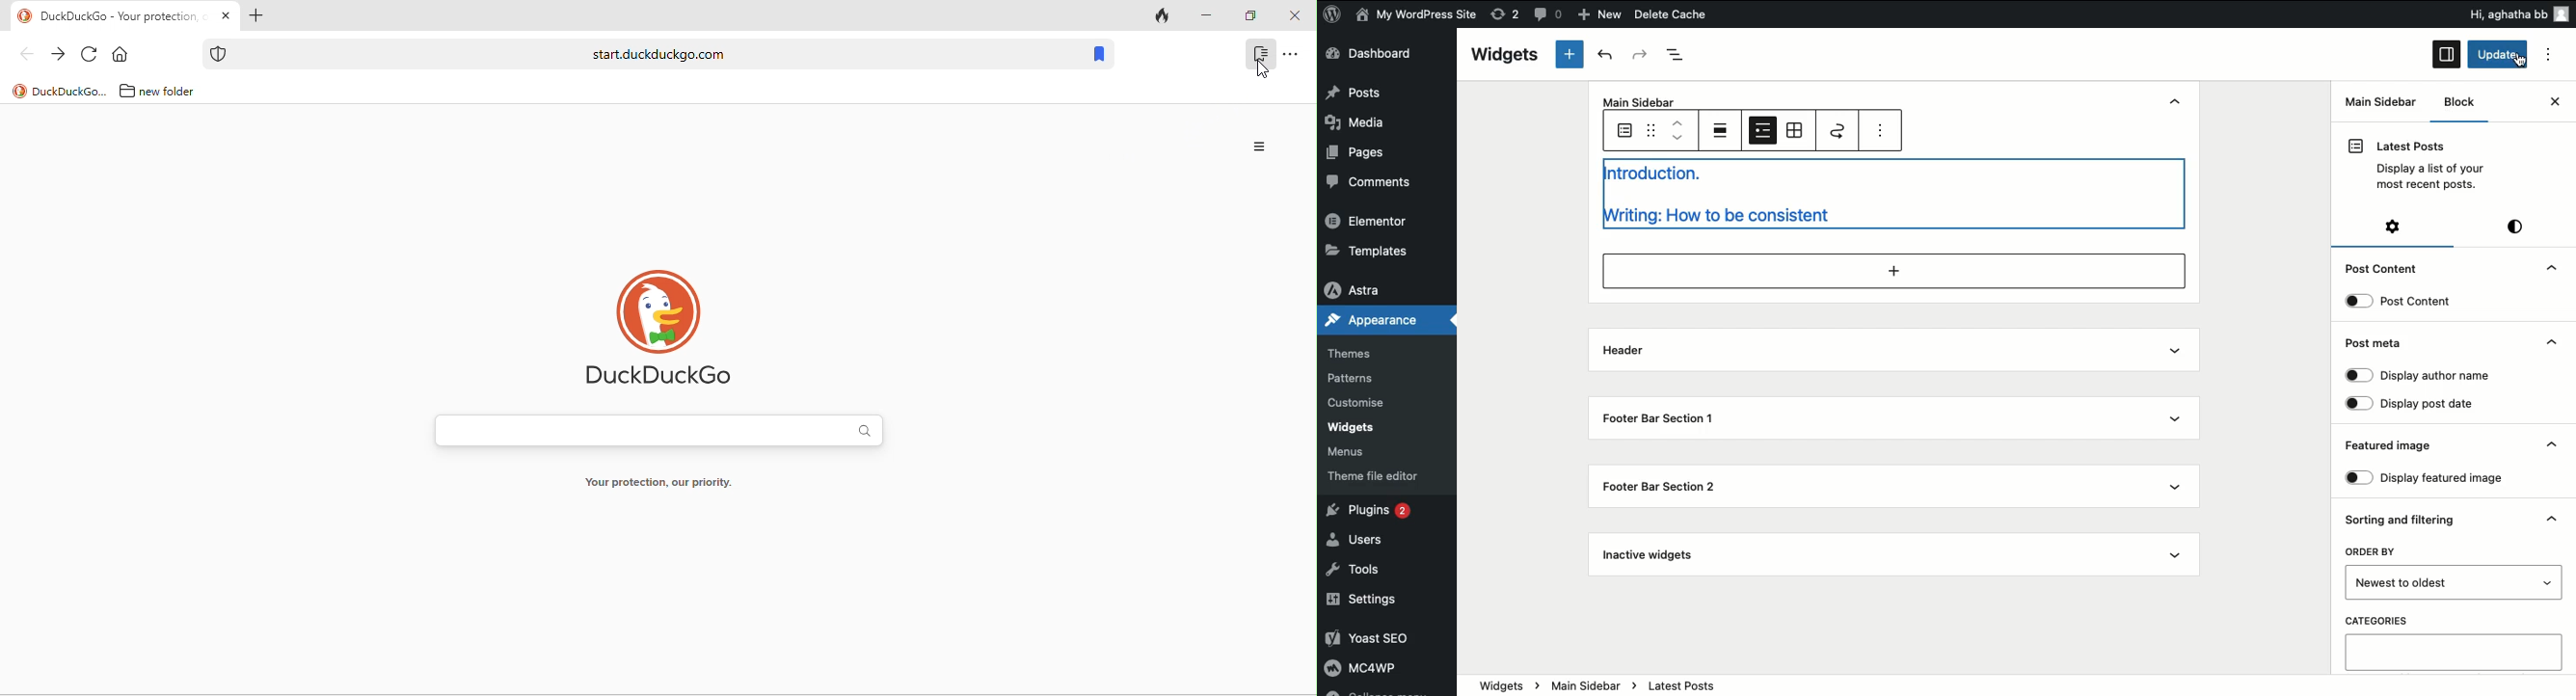  Describe the element at coordinates (2174, 102) in the screenshot. I see `hide dropdown` at that location.